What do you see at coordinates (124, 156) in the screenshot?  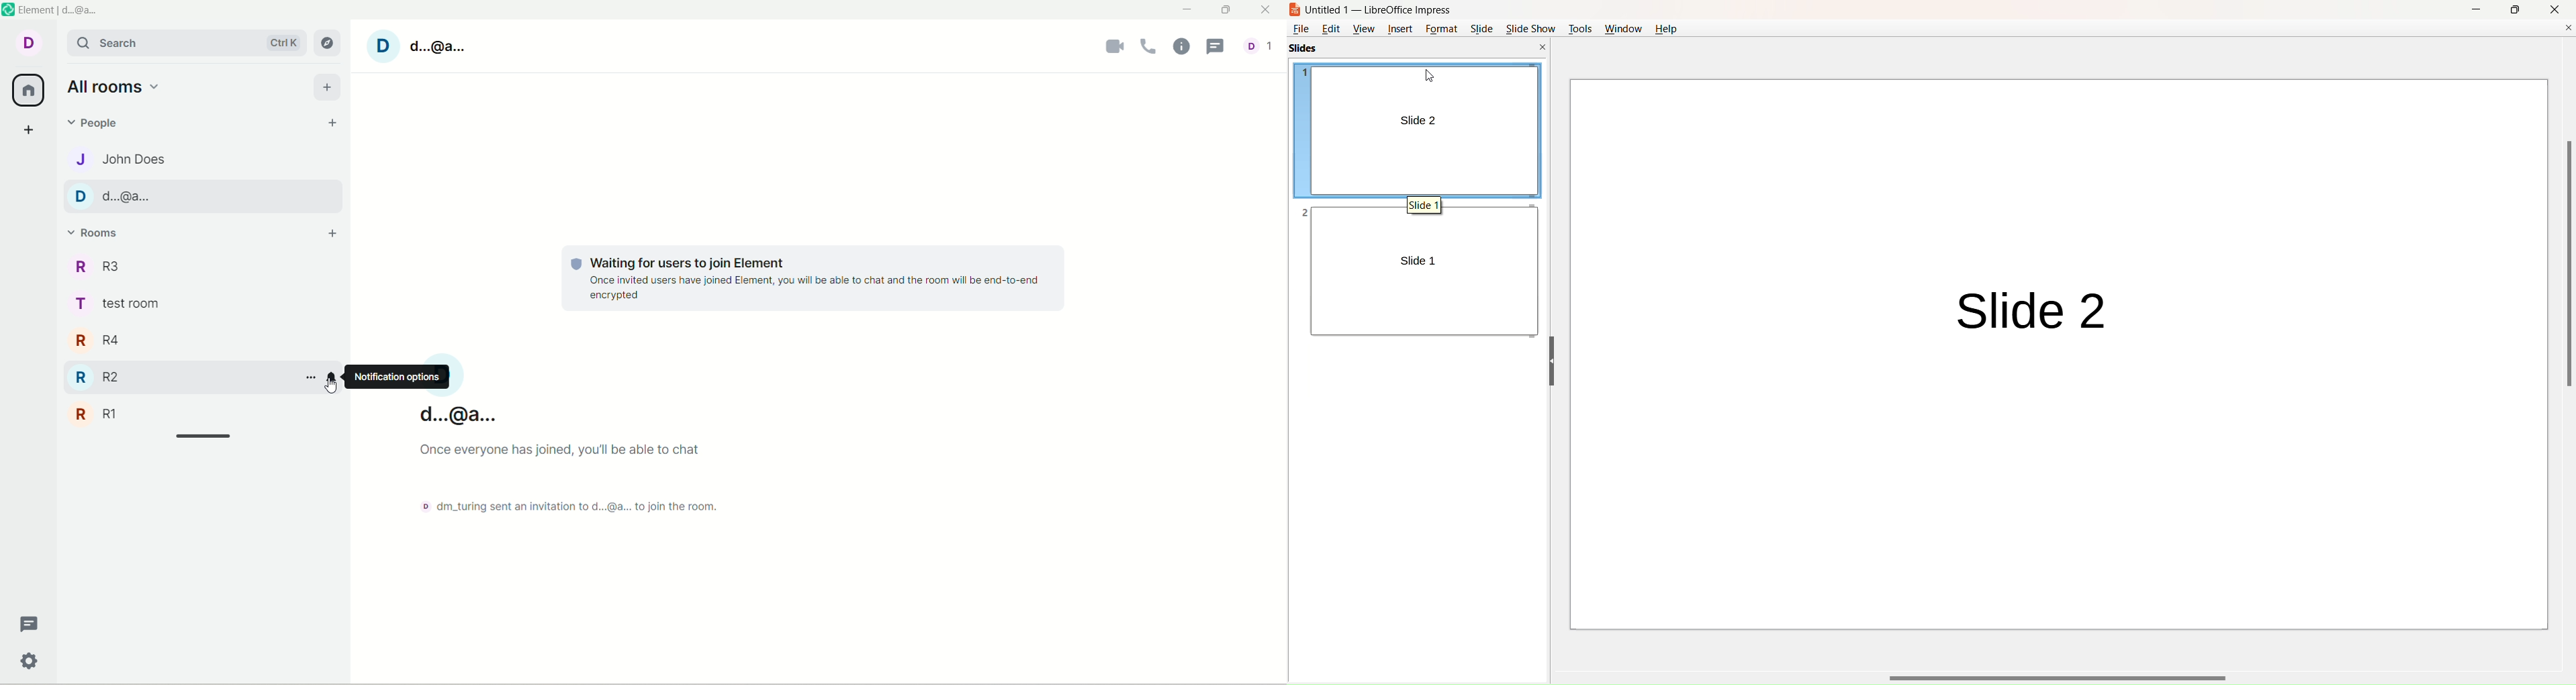 I see `people` at bounding box center [124, 156].